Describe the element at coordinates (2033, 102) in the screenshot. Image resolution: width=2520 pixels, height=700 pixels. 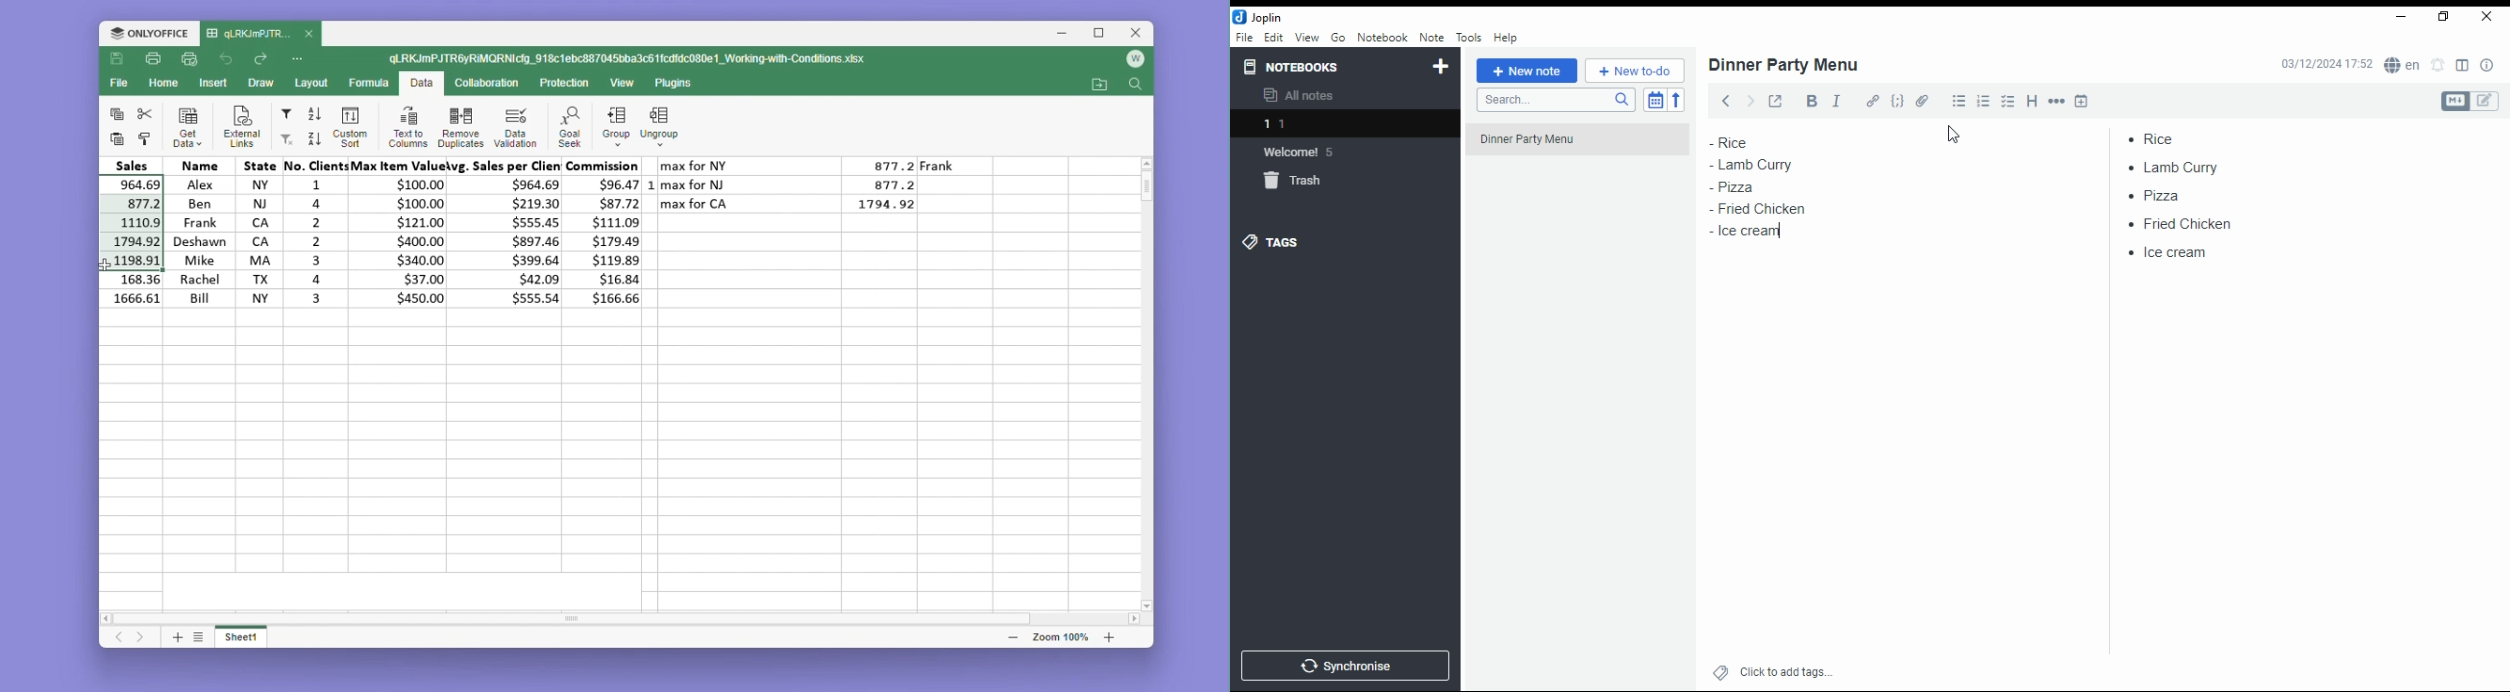
I see `heading` at that location.